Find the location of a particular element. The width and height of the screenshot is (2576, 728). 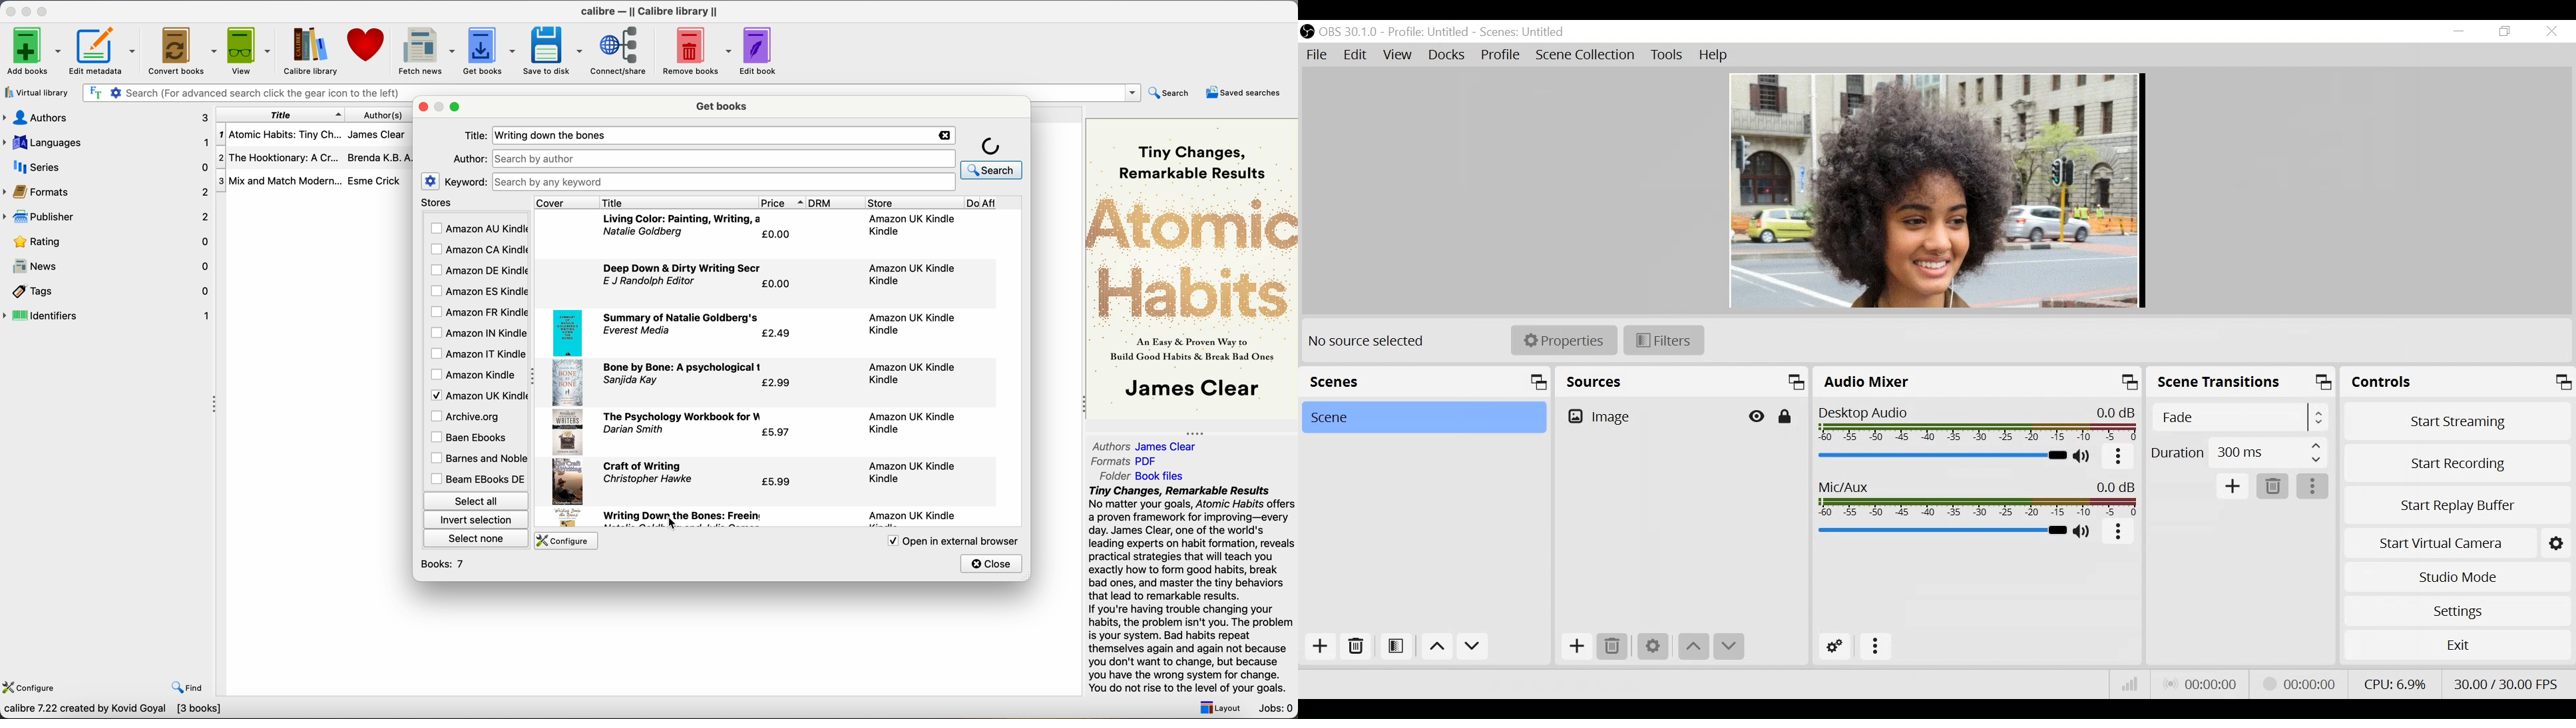

Move up is located at coordinates (1437, 647).